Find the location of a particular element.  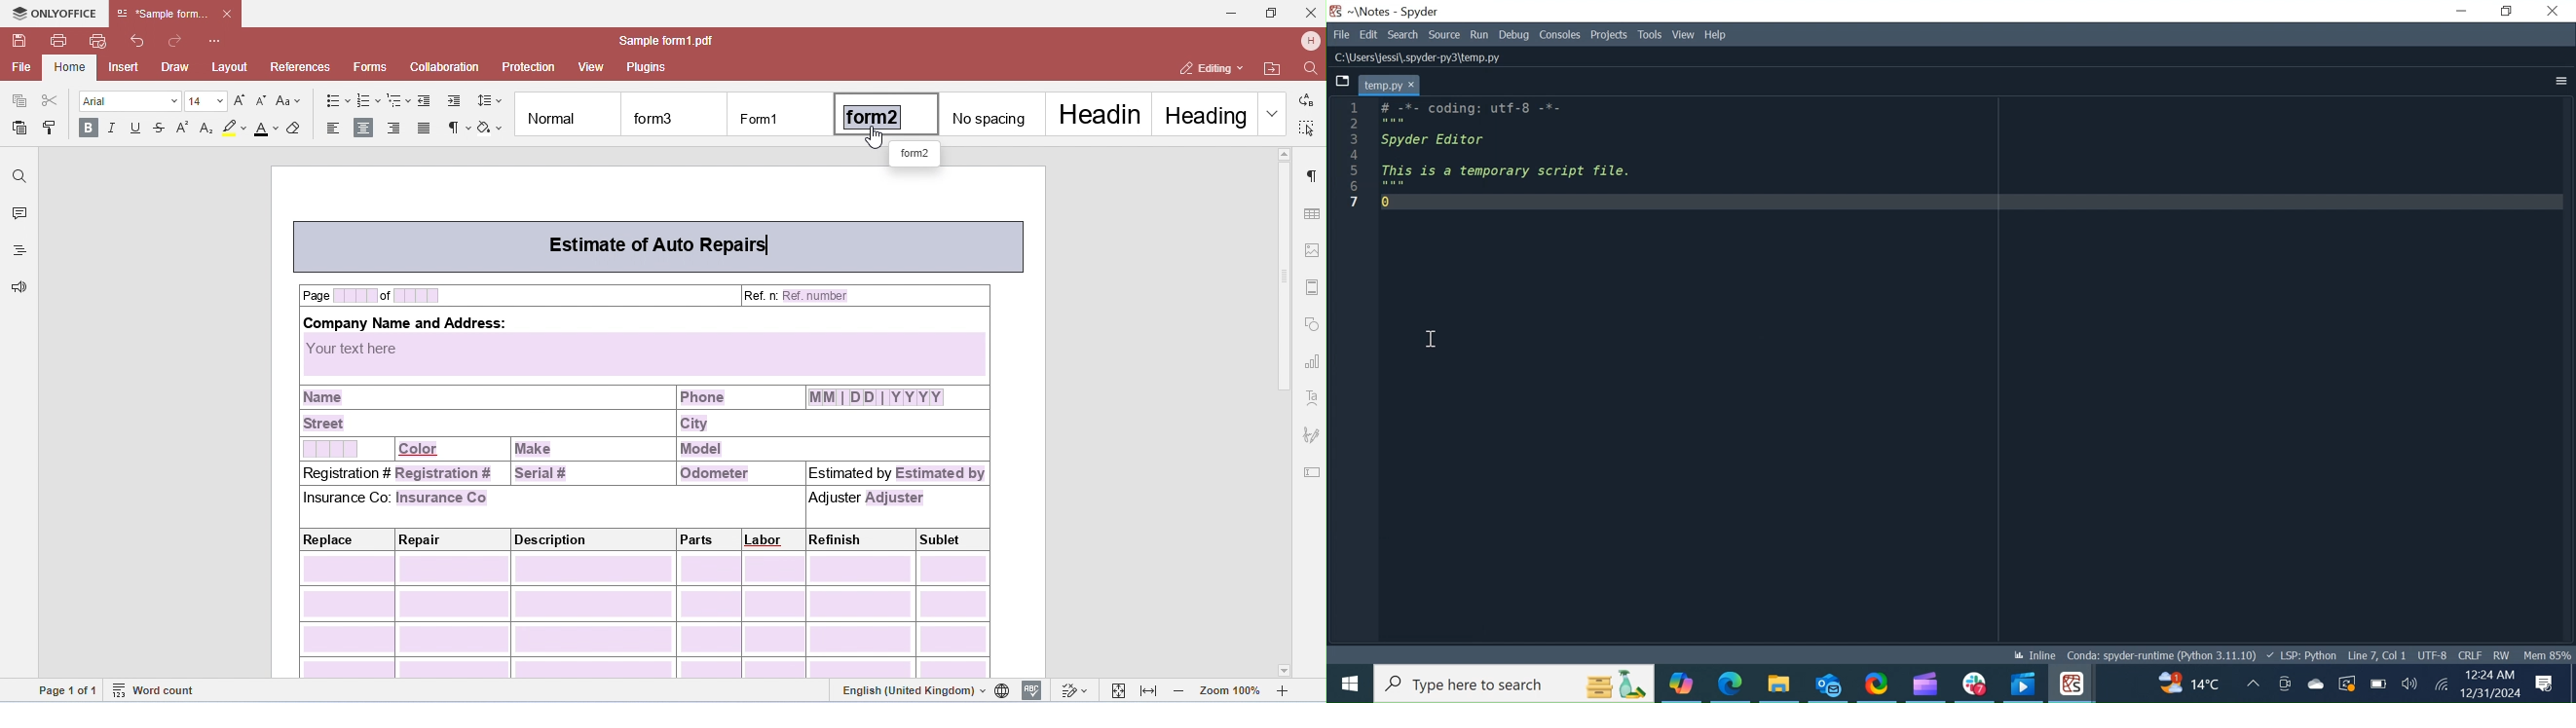

rw is located at coordinates (2502, 655).